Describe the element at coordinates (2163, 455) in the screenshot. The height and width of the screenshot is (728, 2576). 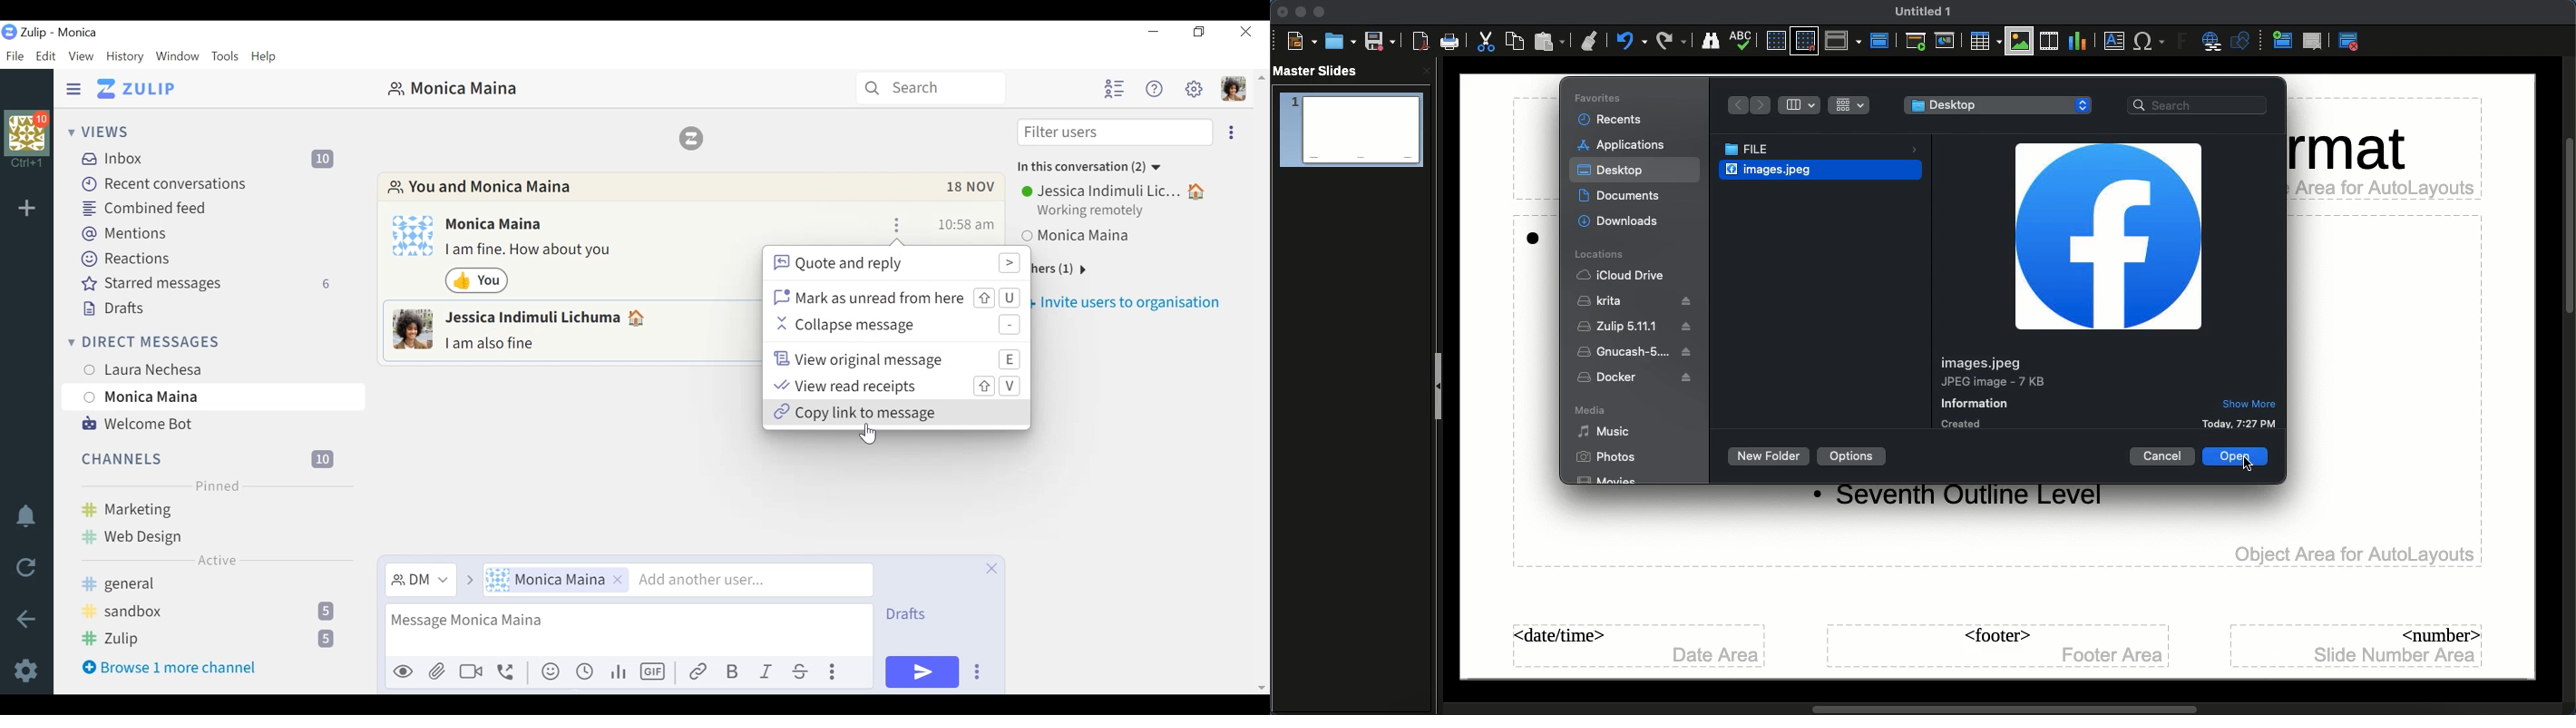
I see `Cancel` at that location.